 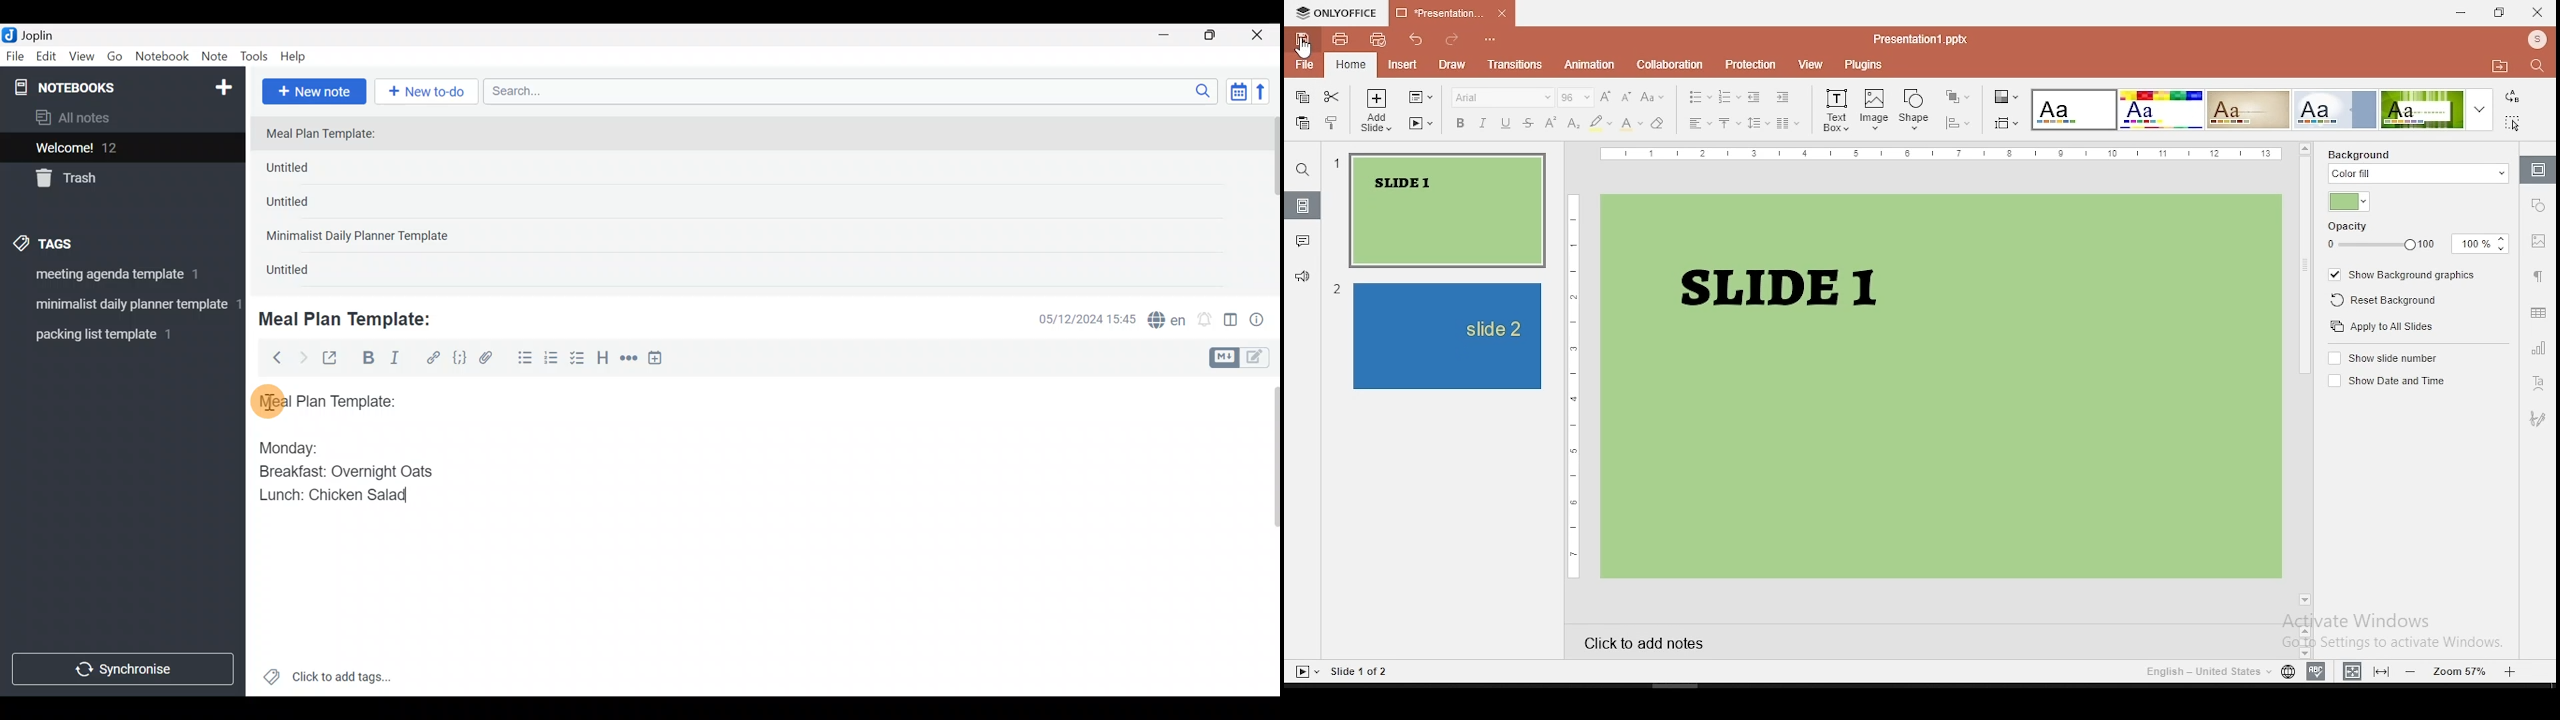 I want to click on paste, so click(x=1304, y=124).